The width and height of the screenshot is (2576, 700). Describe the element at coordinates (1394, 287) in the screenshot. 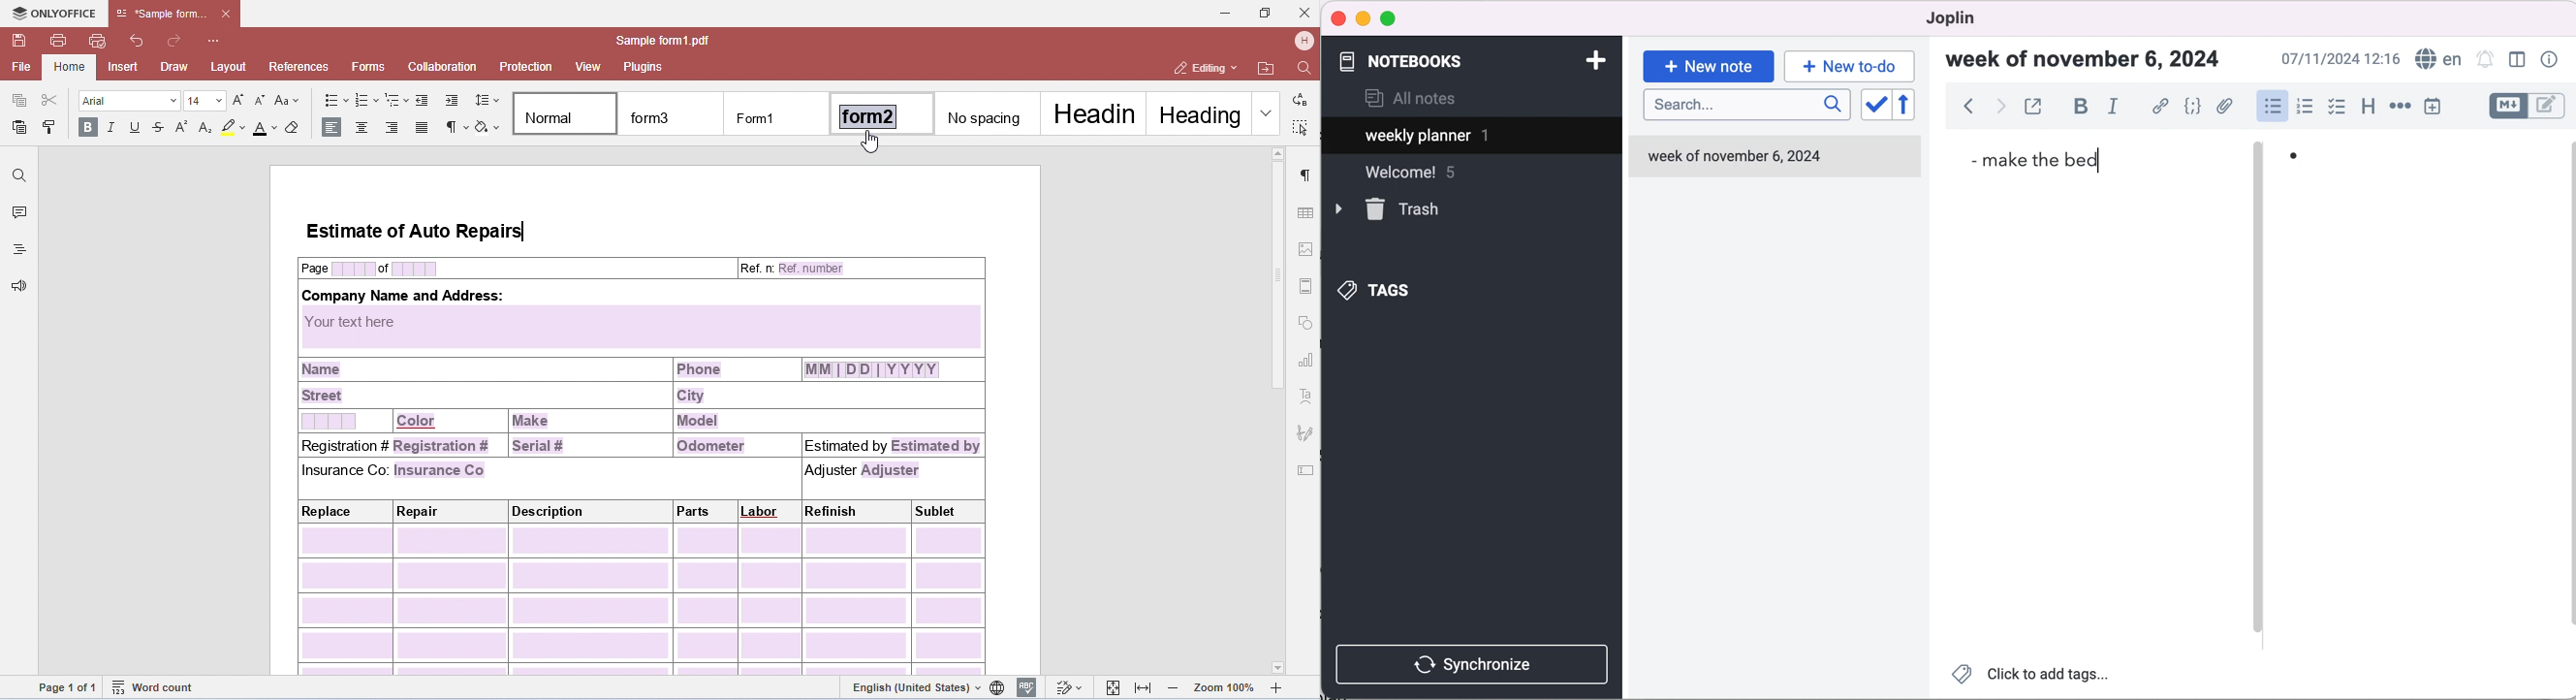

I see `tags` at that location.